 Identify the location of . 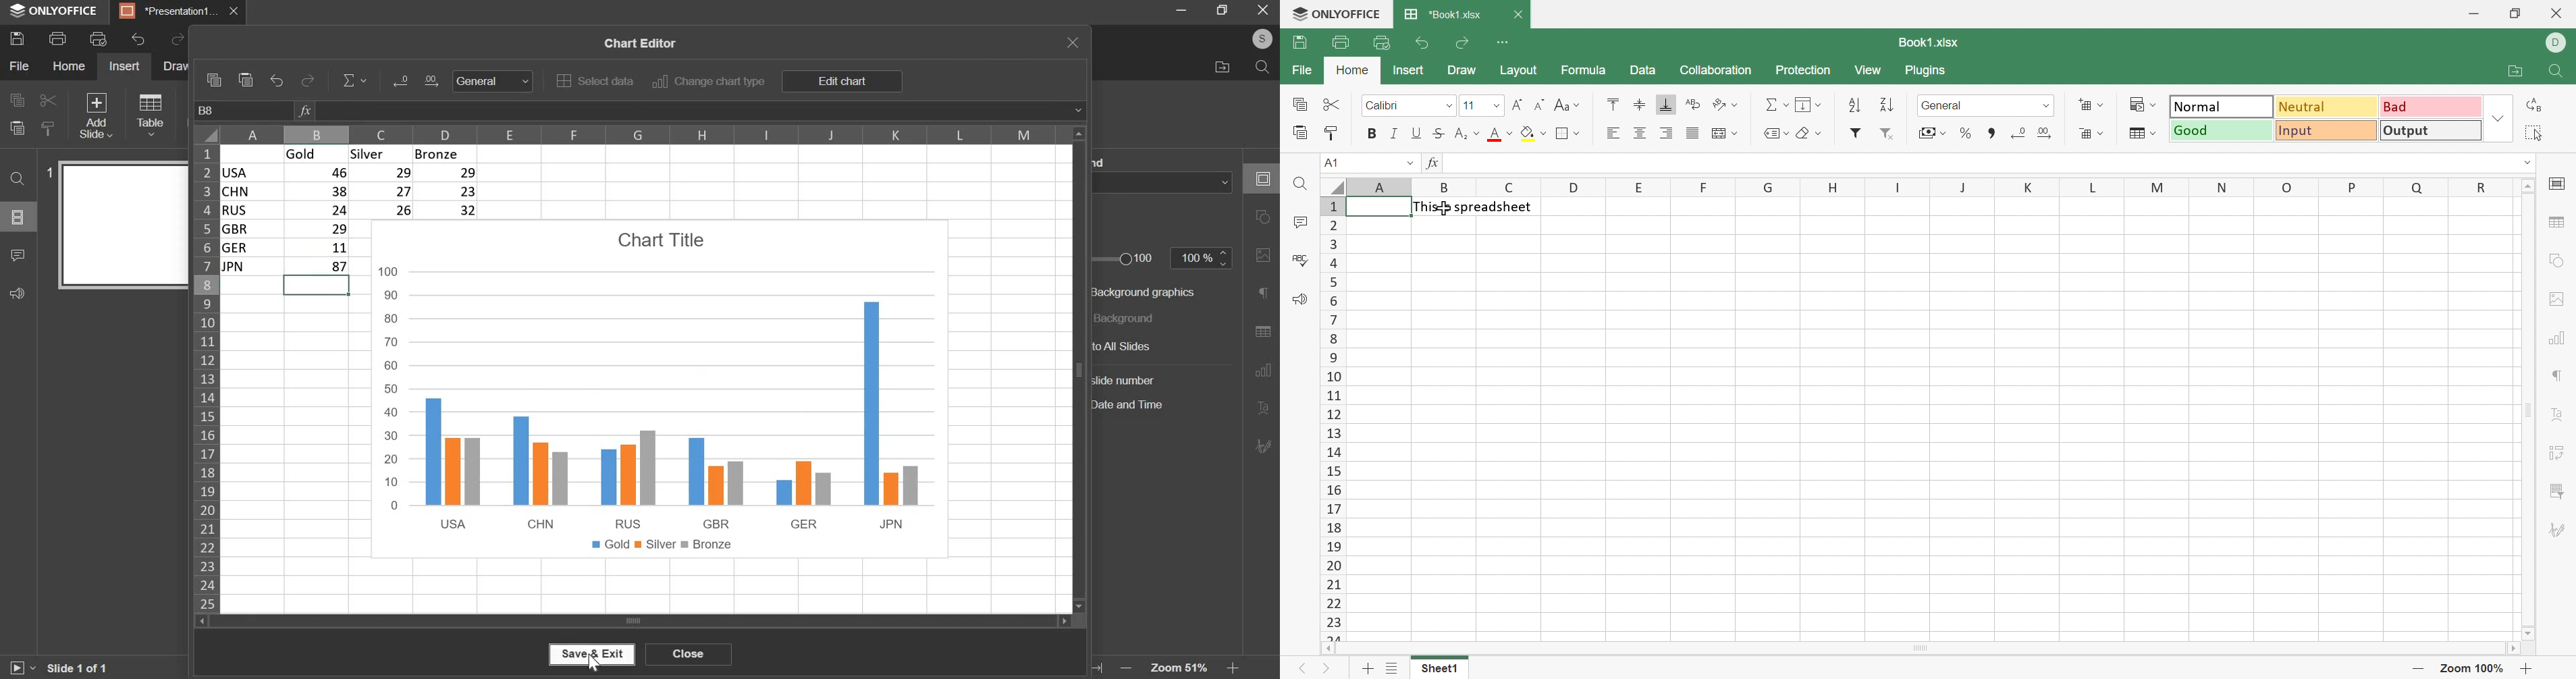
(437, 82).